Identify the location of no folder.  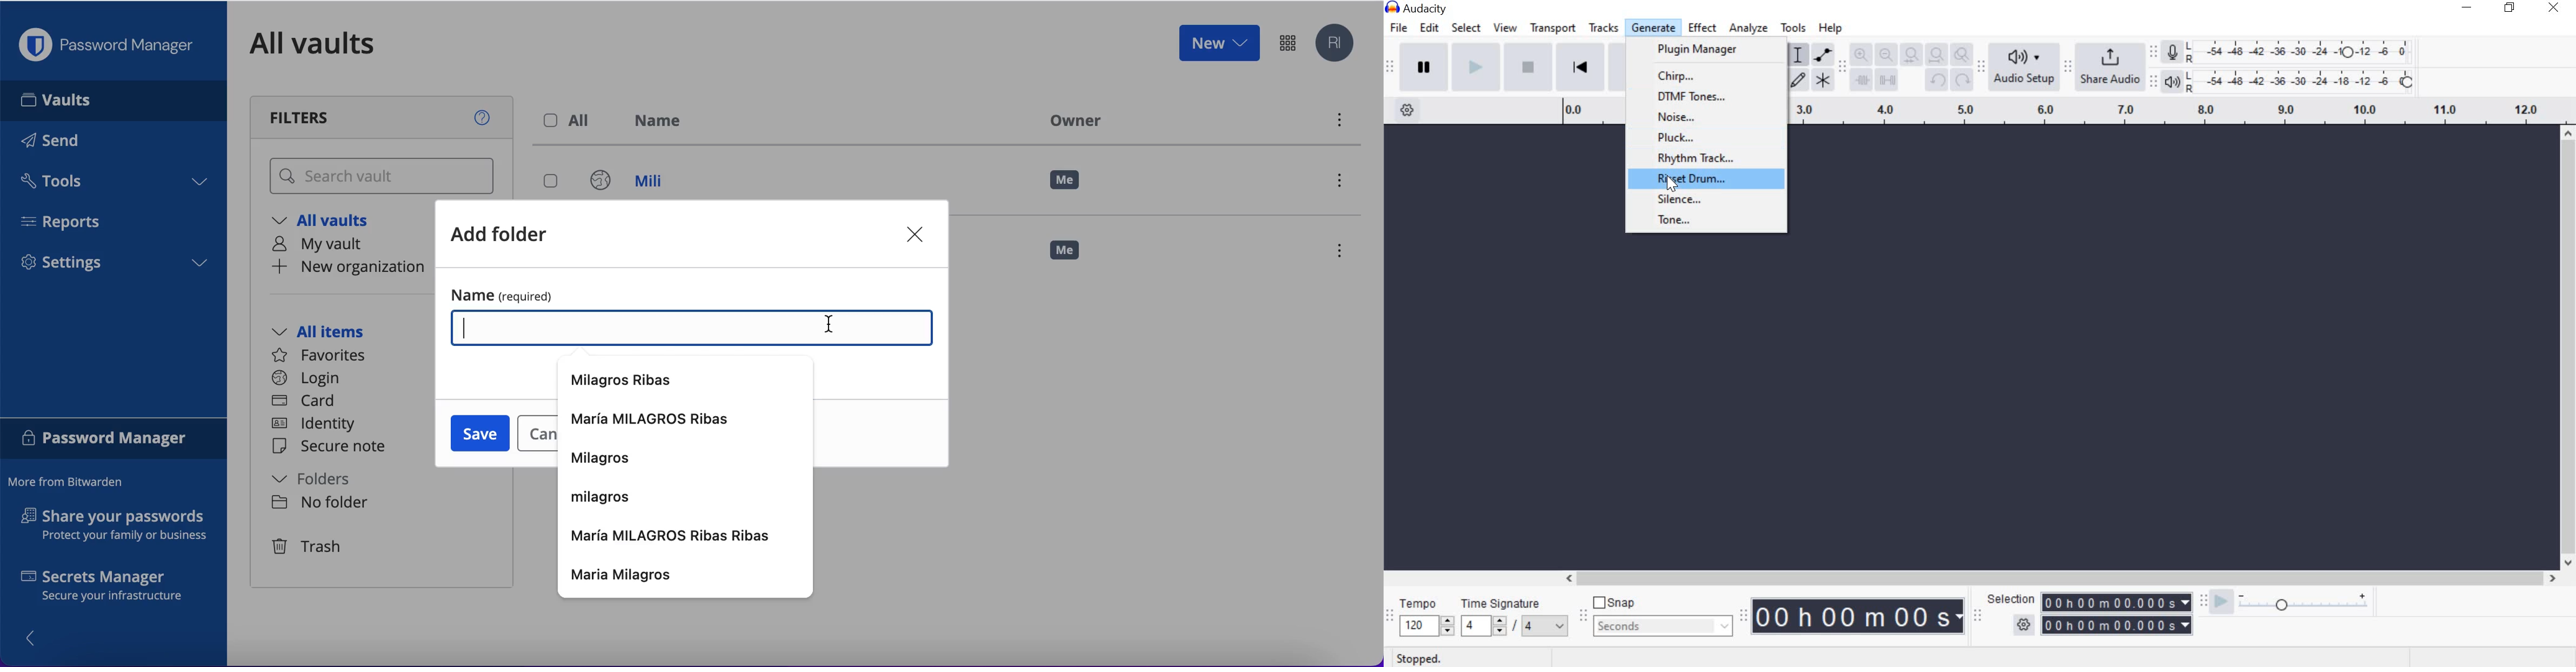
(319, 504).